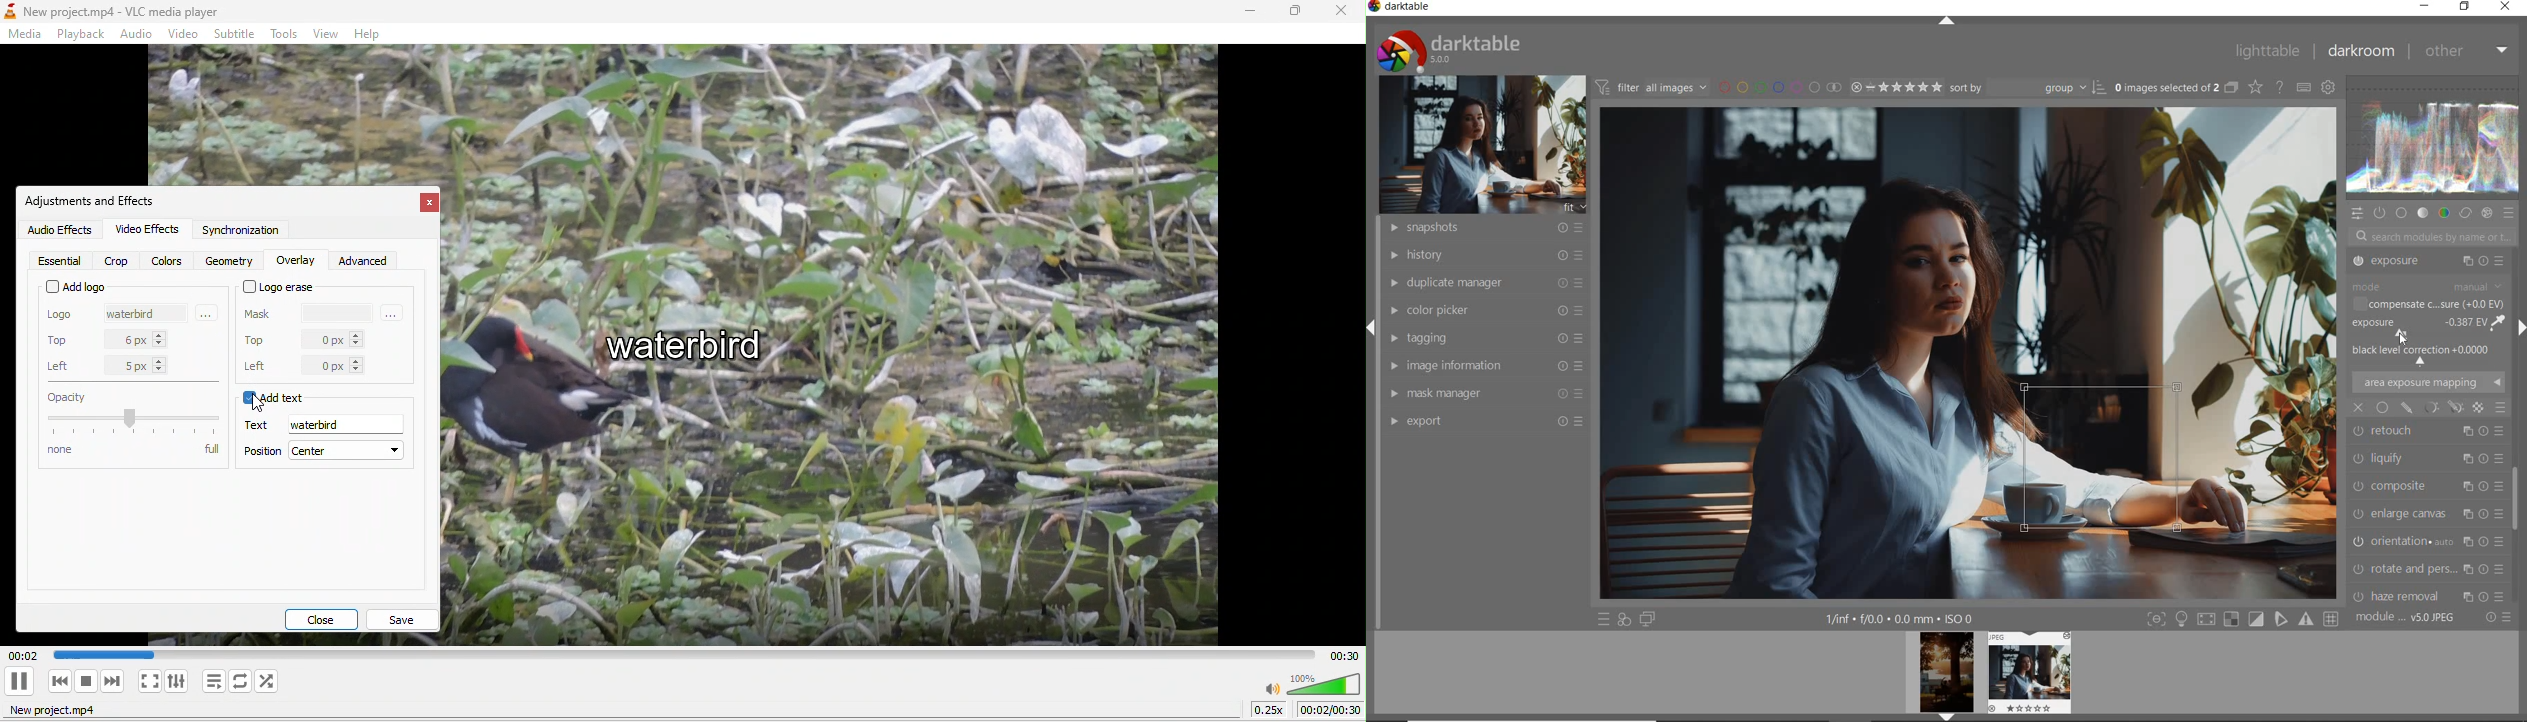  I want to click on new project, so click(63, 713).